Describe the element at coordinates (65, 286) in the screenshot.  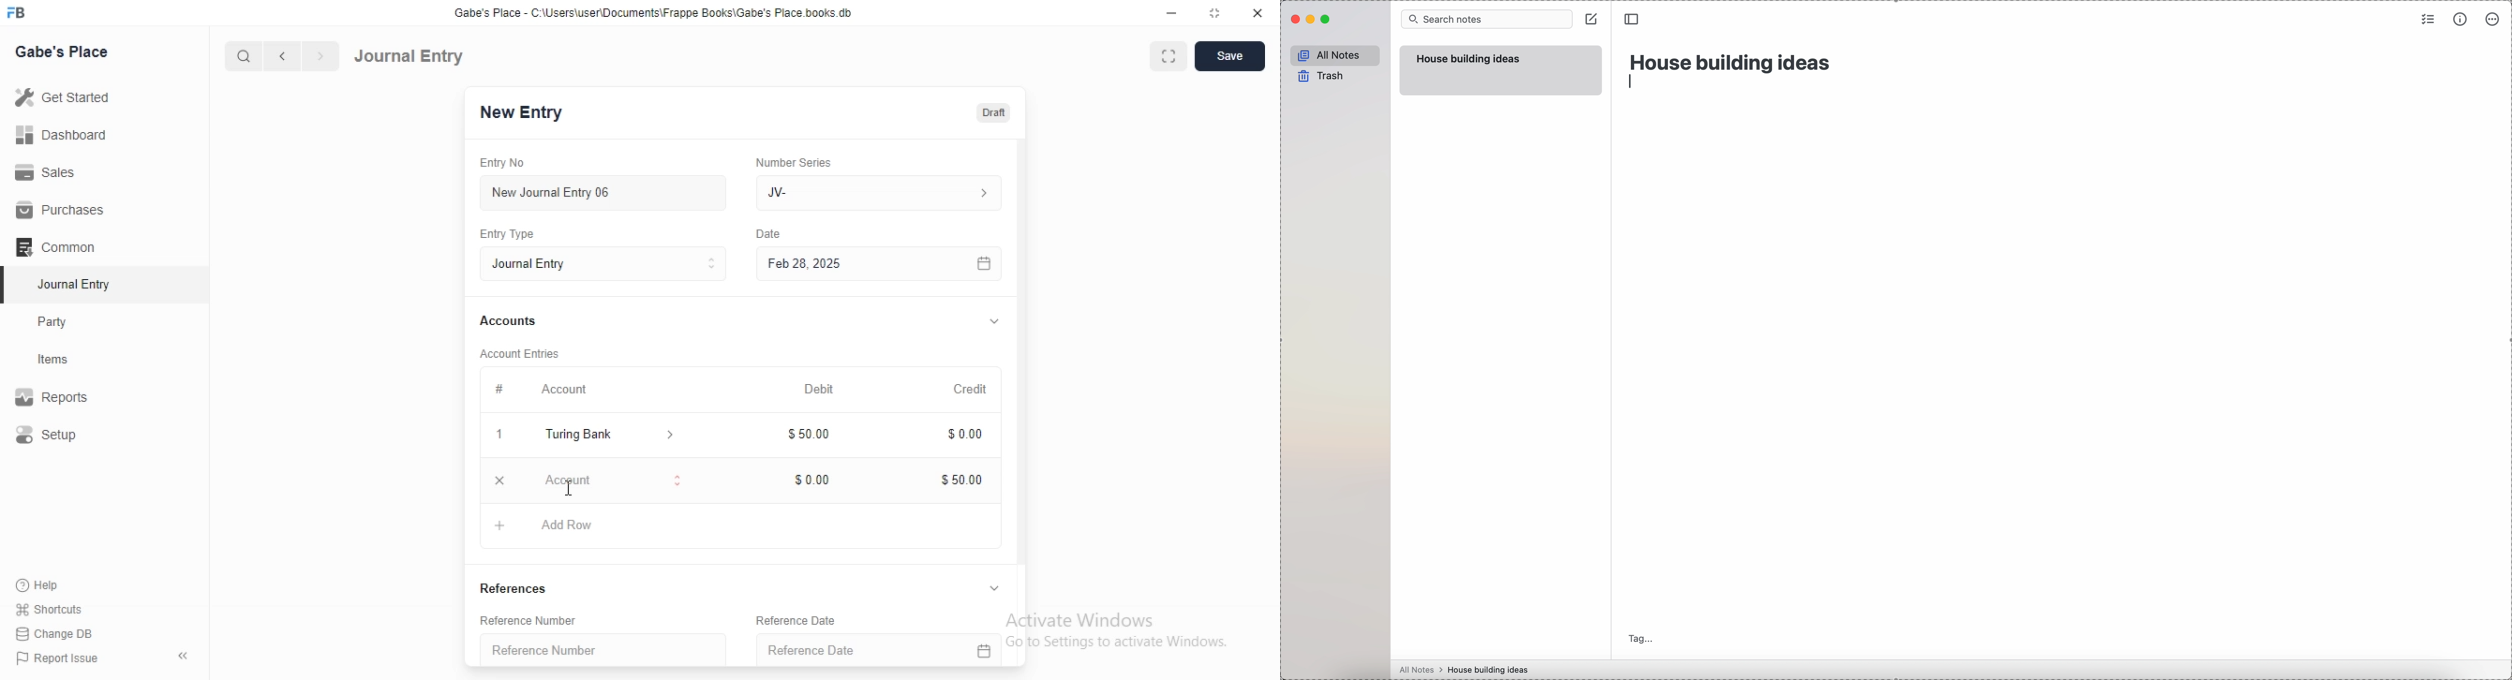
I see `Journal Entry` at that location.